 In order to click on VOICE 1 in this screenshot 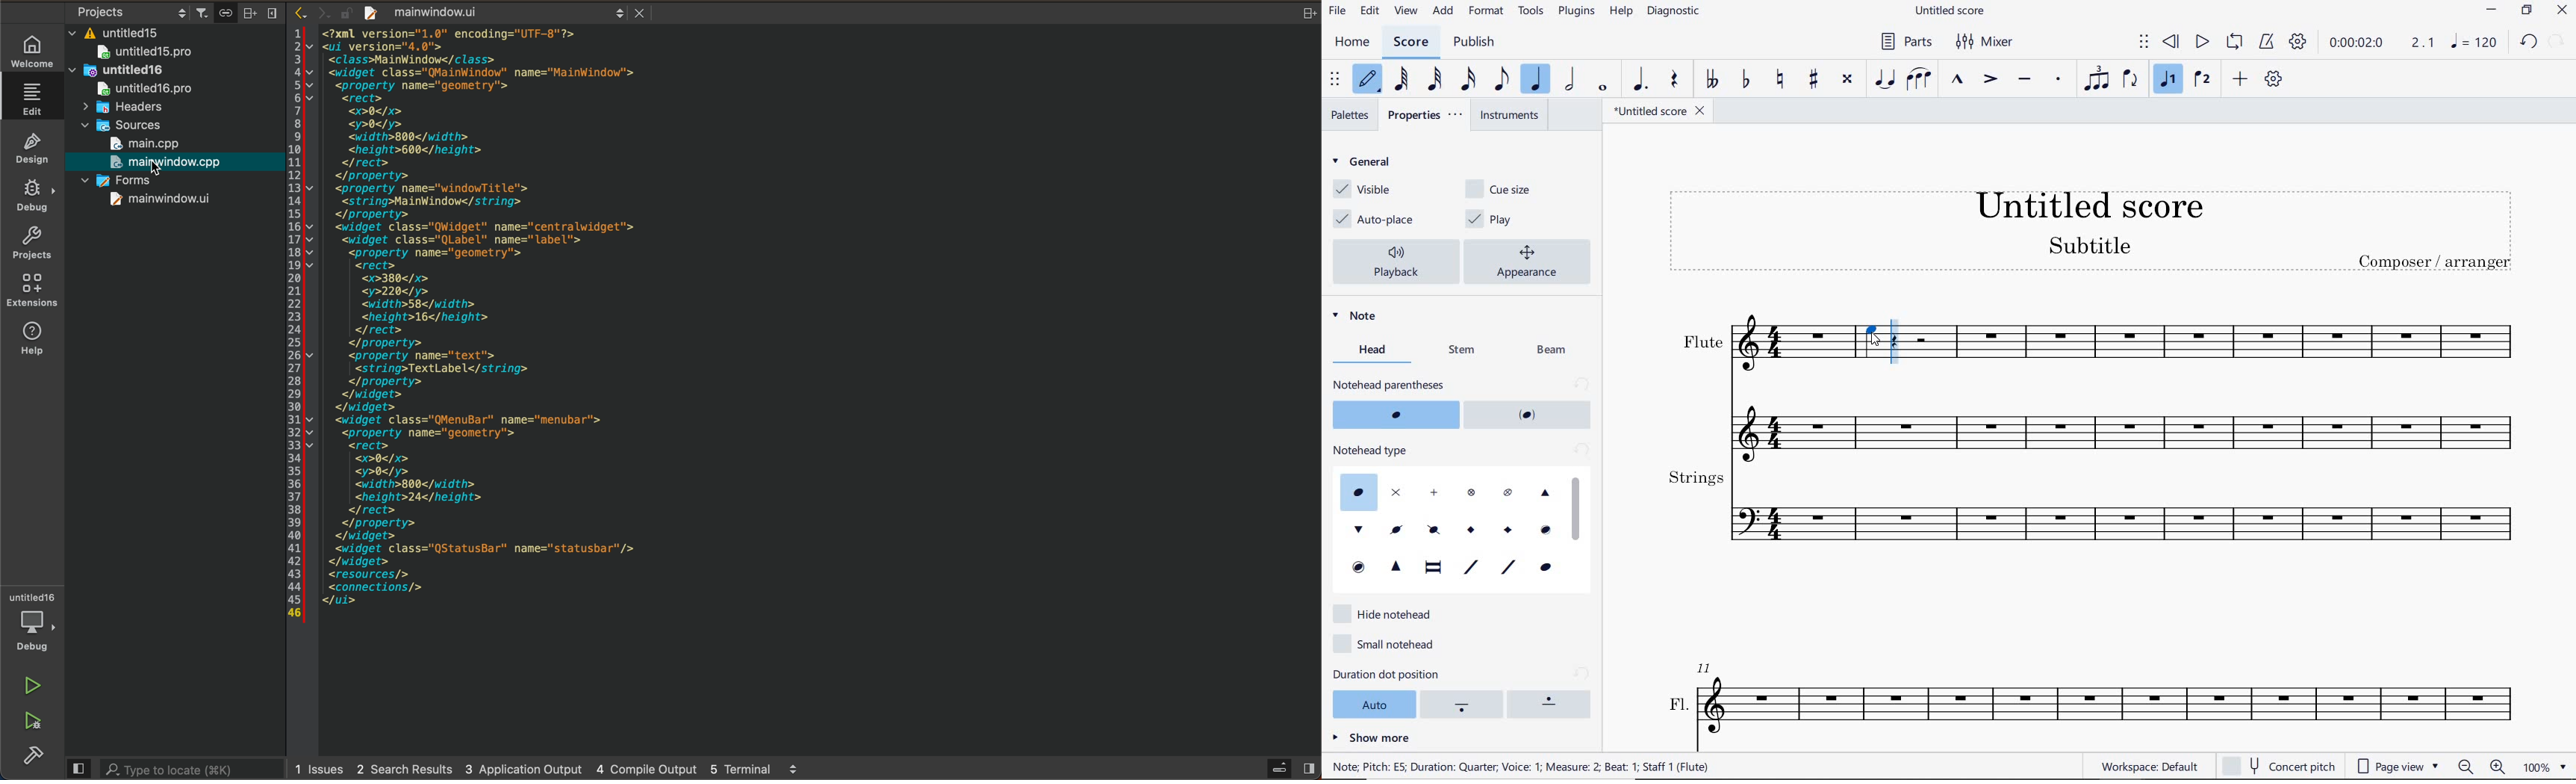, I will do `click(2168, 79)`.